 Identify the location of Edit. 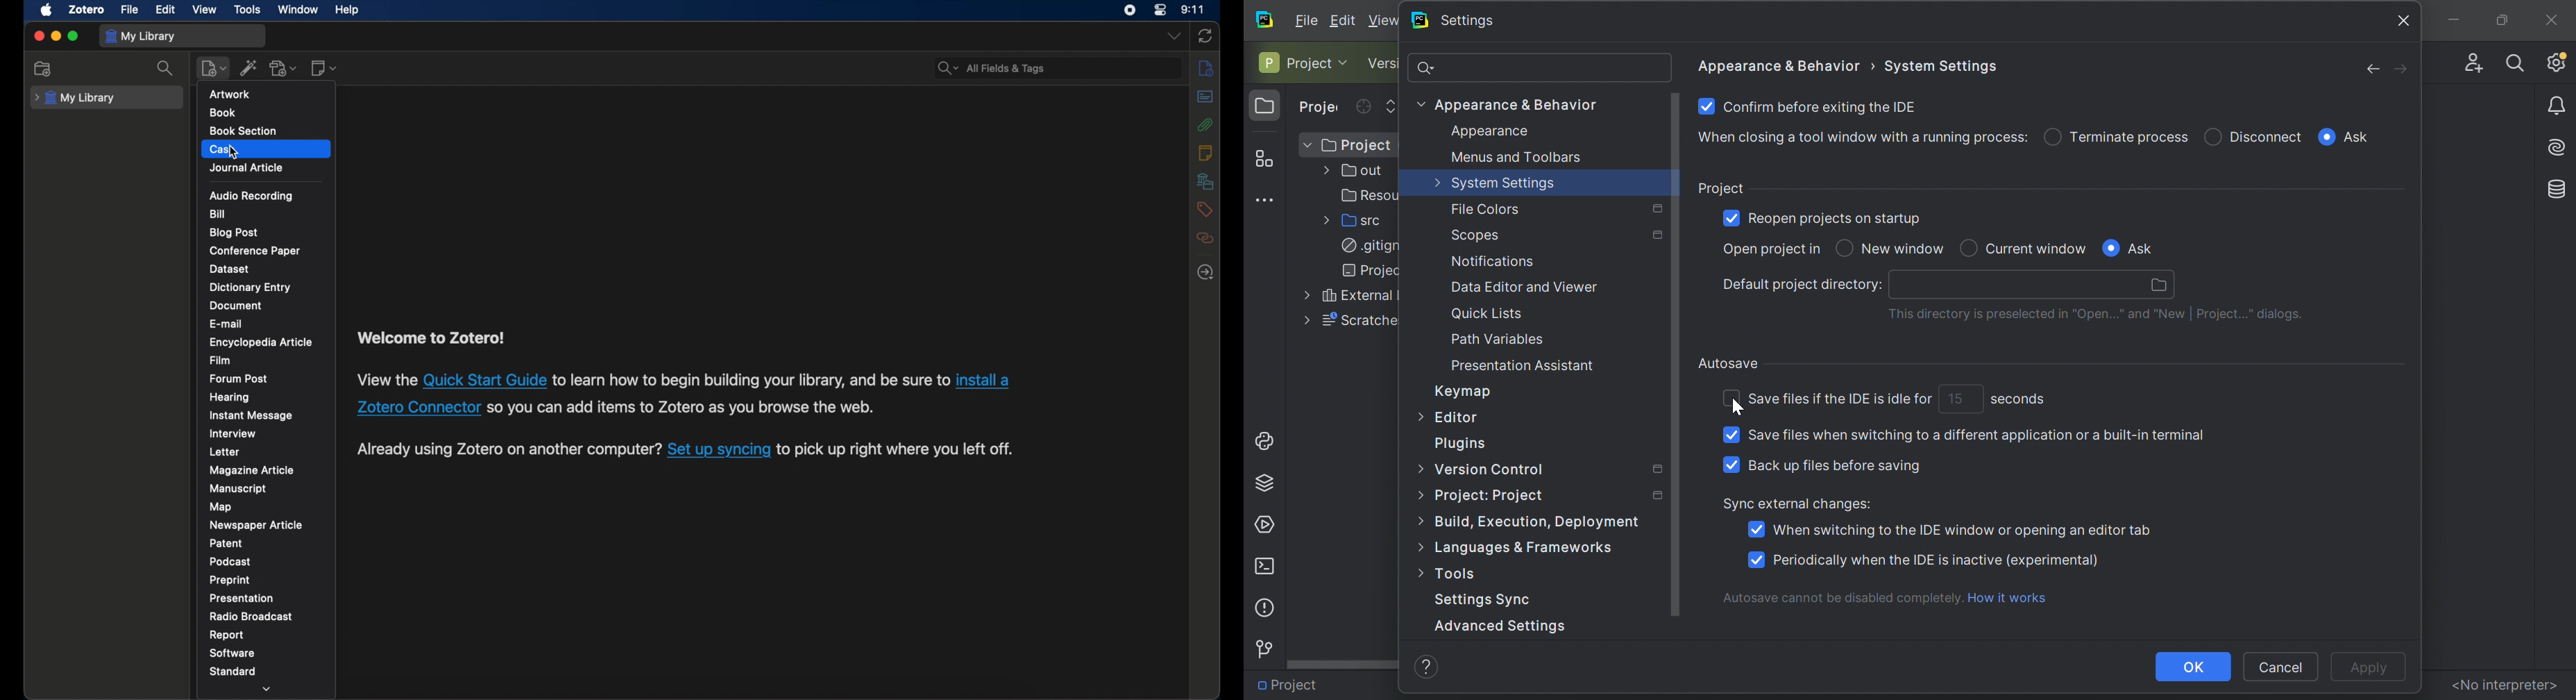
(1346, 20).